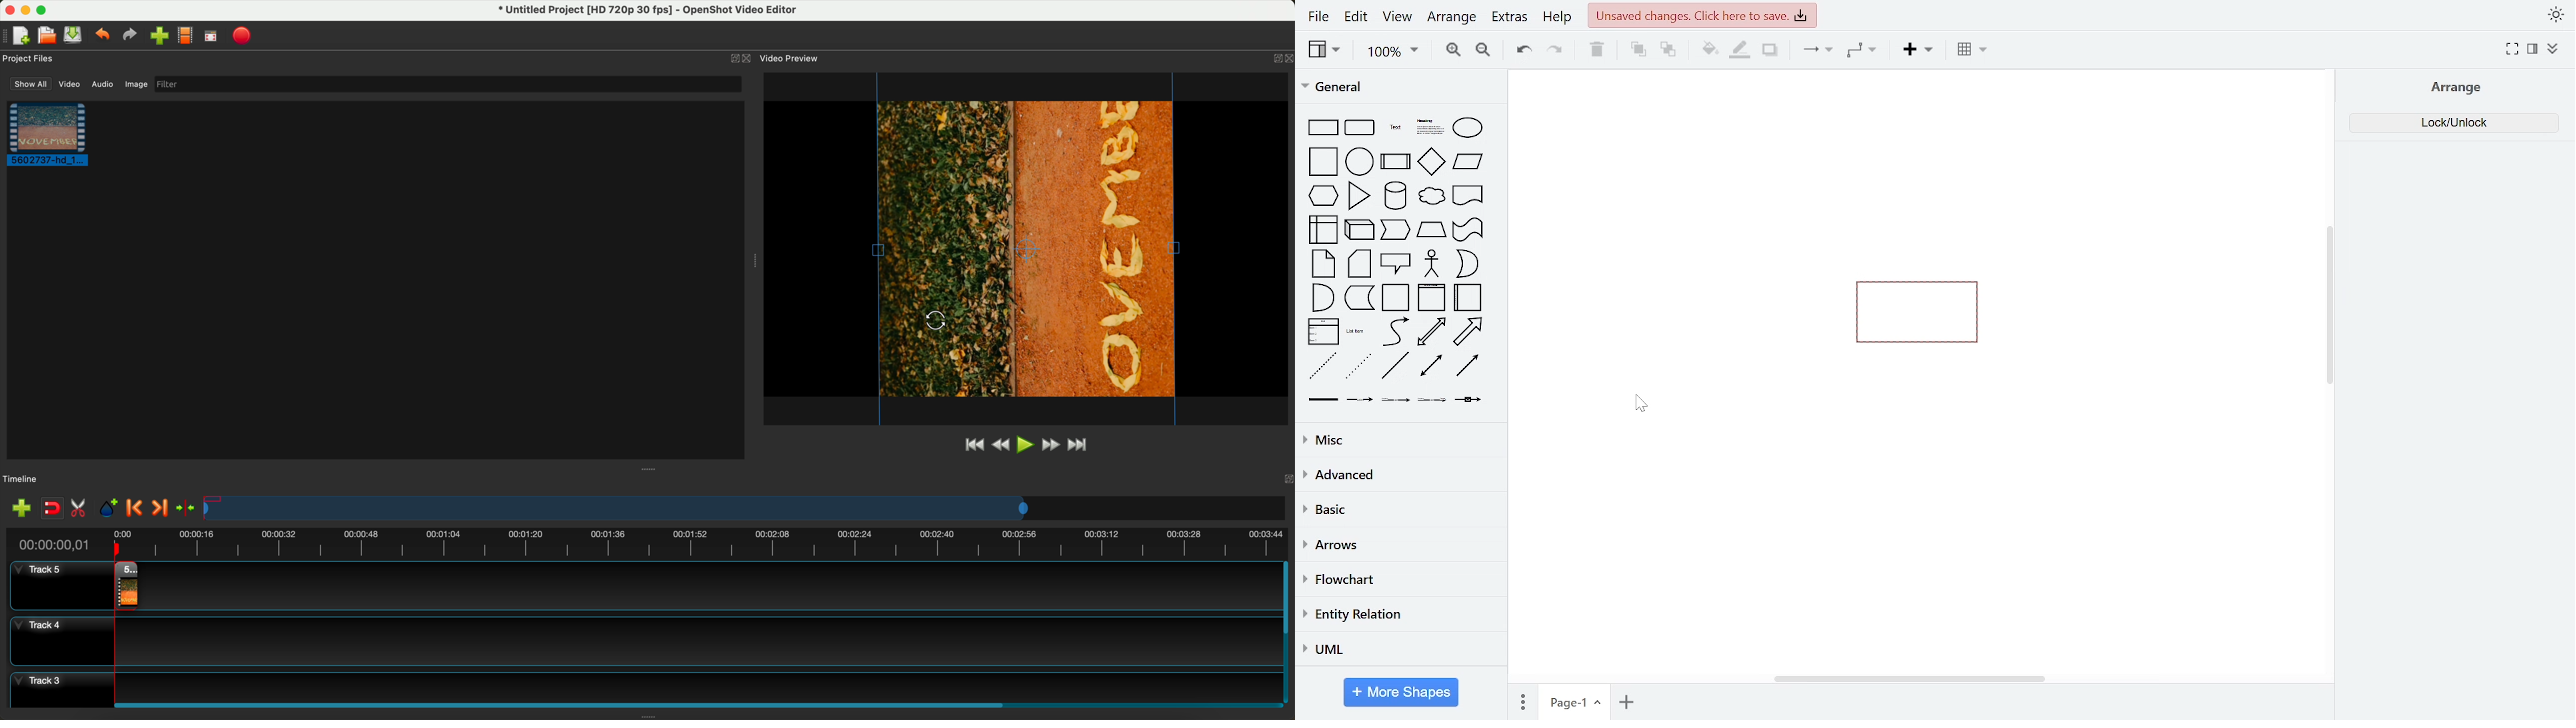  What do you see at coordinates (642, 685) in the screenshot?
I see `track 3` at bounding box center [642, 685].